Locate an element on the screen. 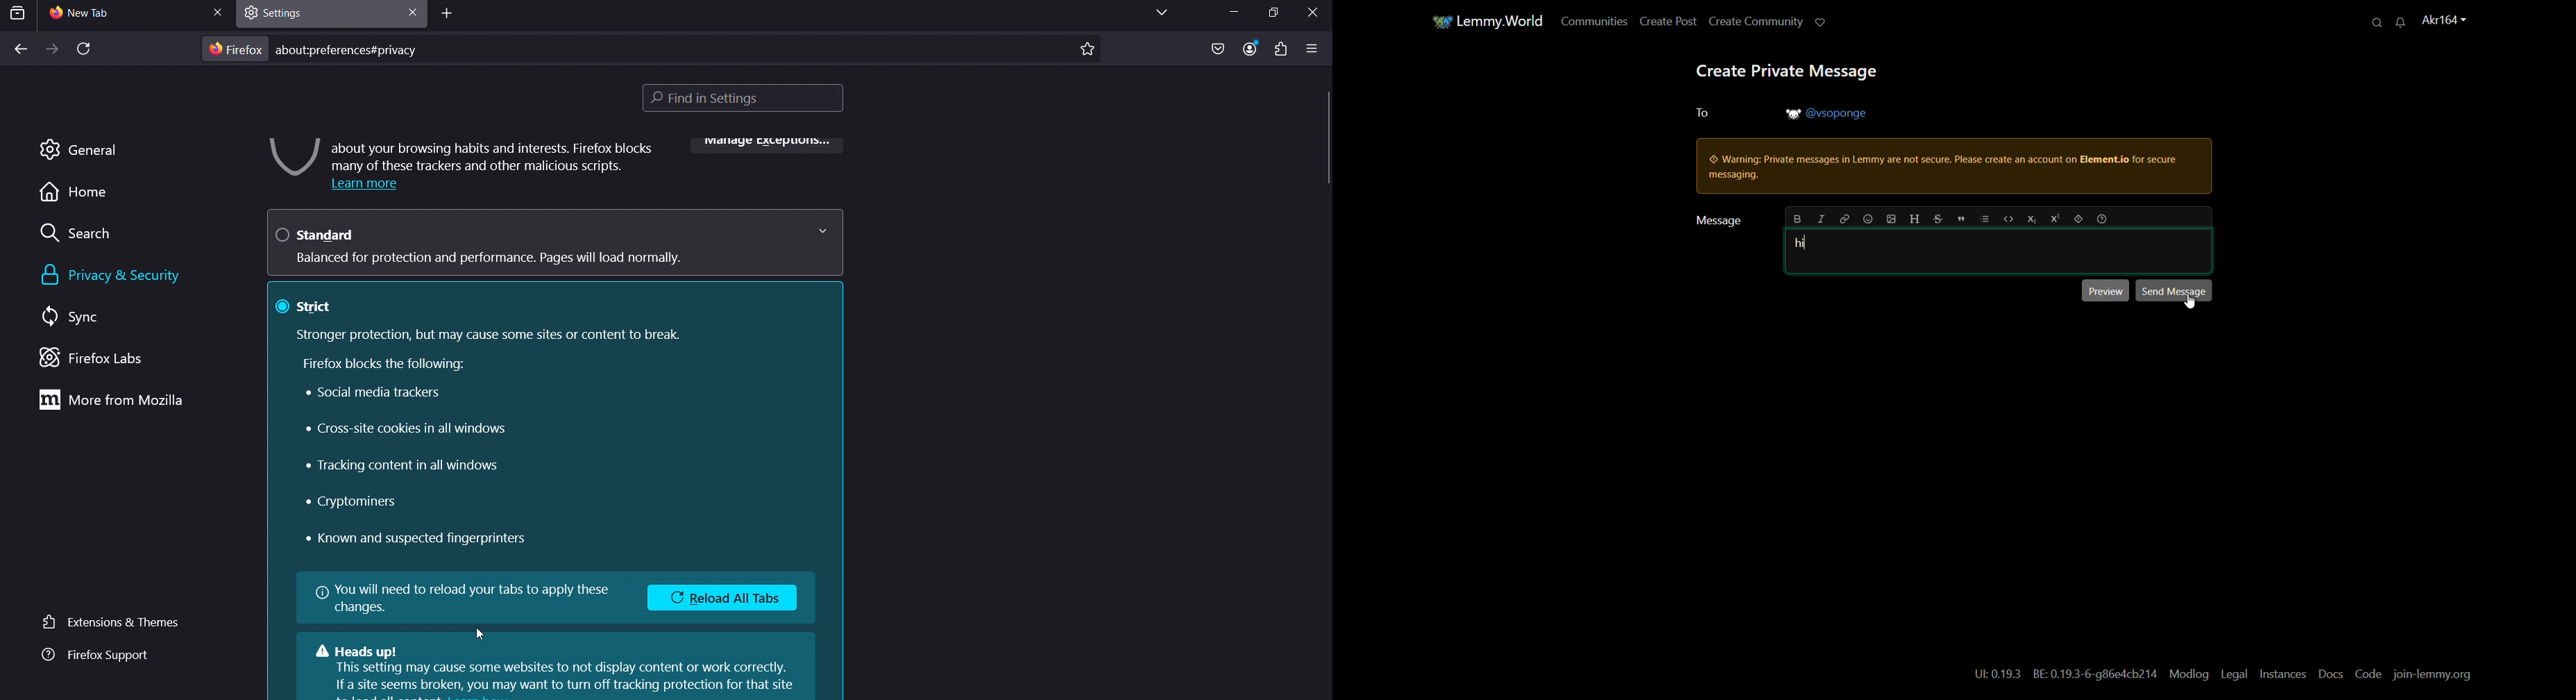  community icon is located at coordinates (1433, 21).